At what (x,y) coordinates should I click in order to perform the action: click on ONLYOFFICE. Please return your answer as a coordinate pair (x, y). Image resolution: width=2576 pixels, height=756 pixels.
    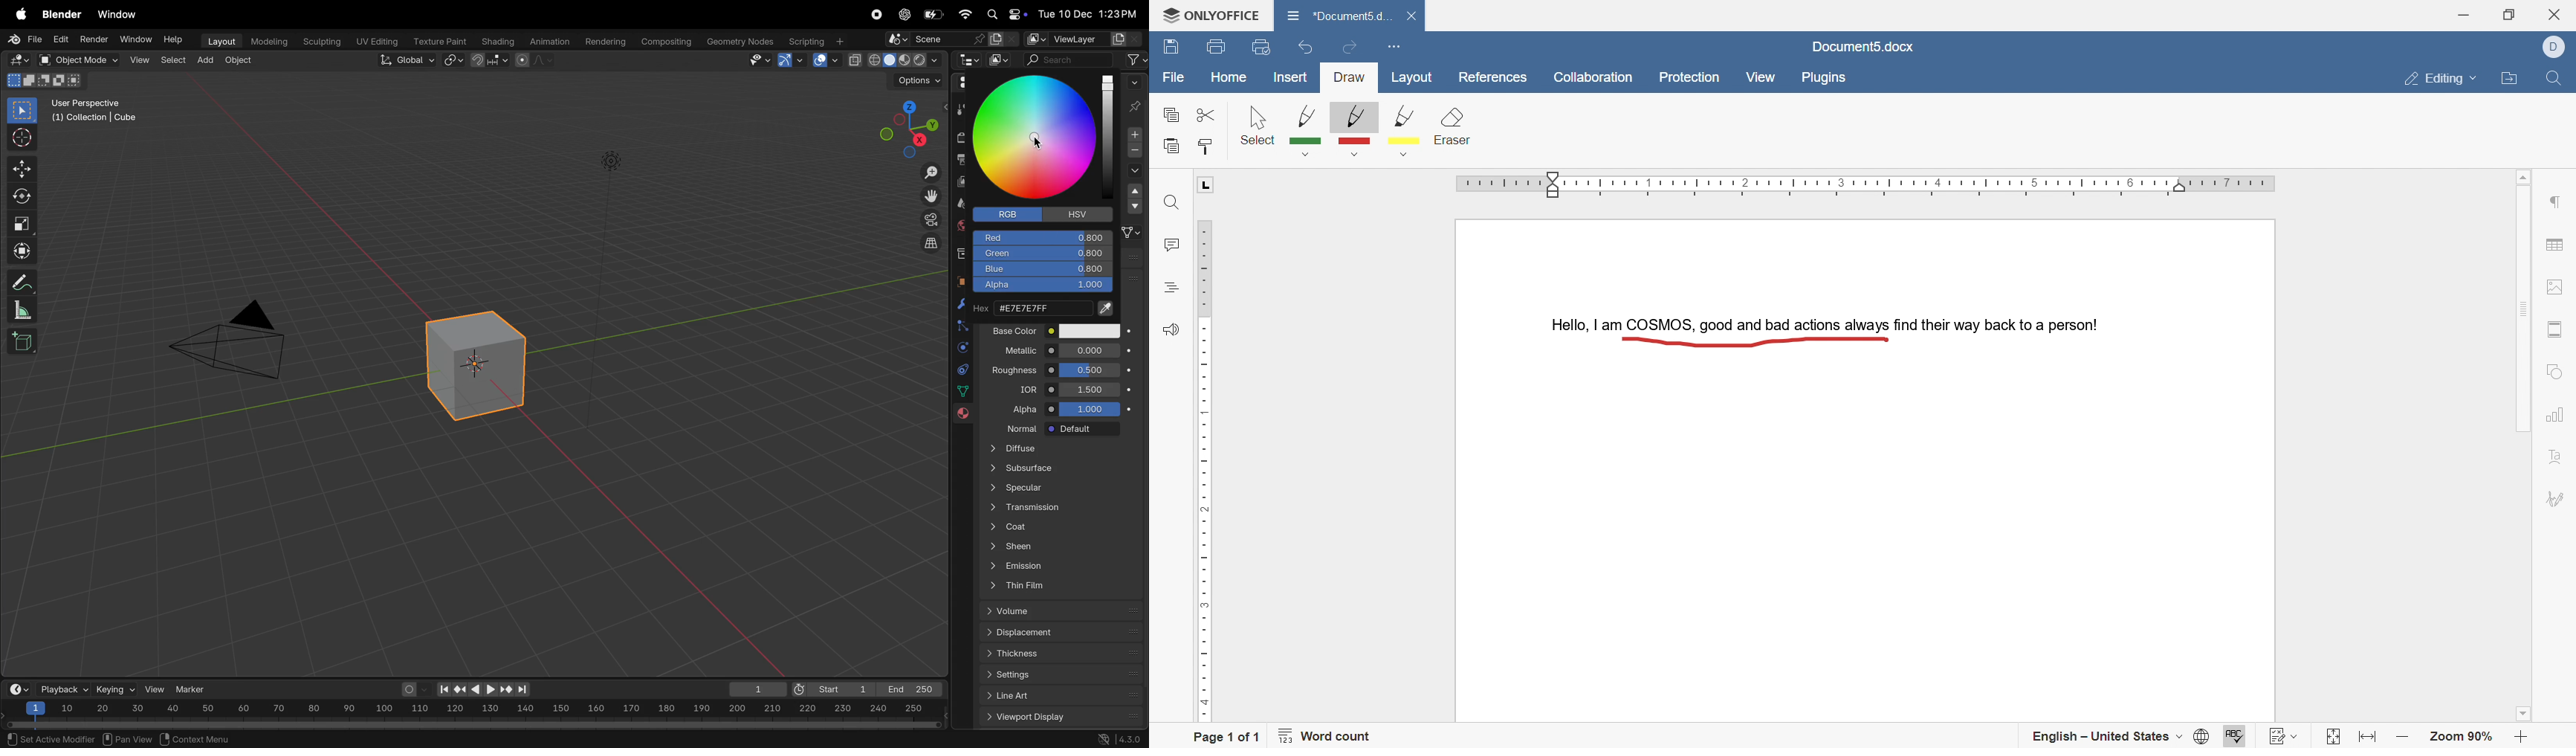
    Looking at the image, I should click on (1206, 12).